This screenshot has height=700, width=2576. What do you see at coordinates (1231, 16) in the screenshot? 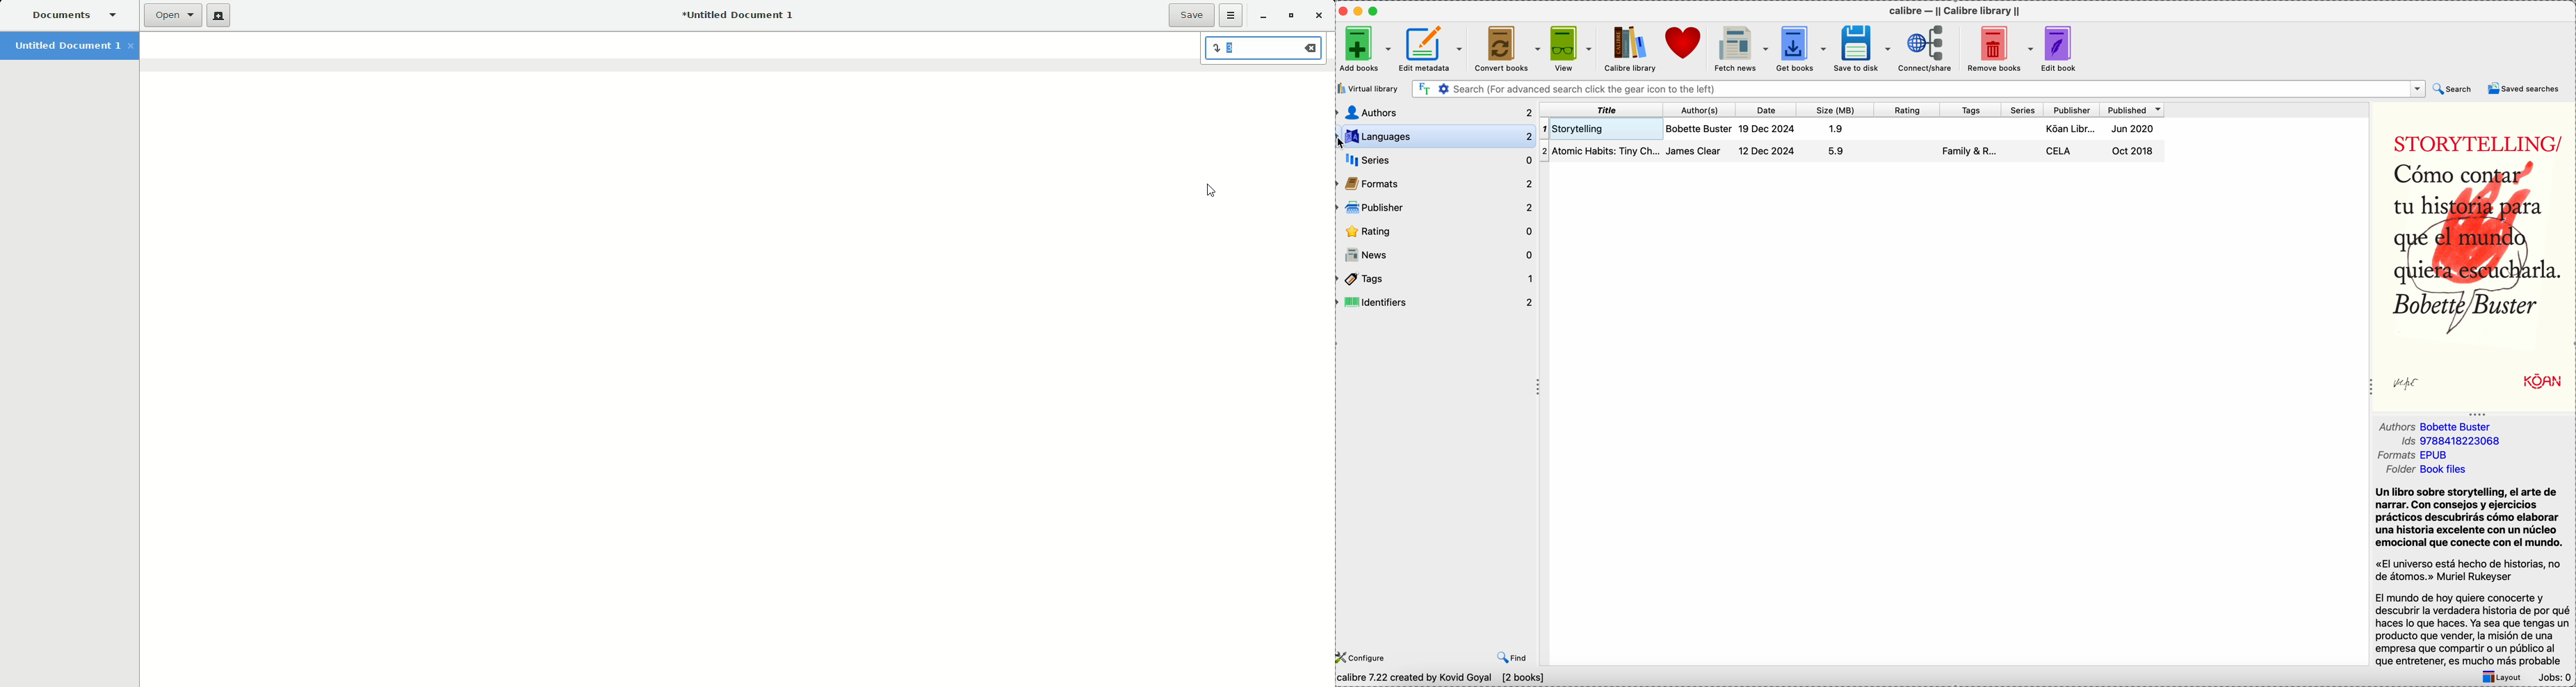
I see `Options` at bounding box center [1231, 16].